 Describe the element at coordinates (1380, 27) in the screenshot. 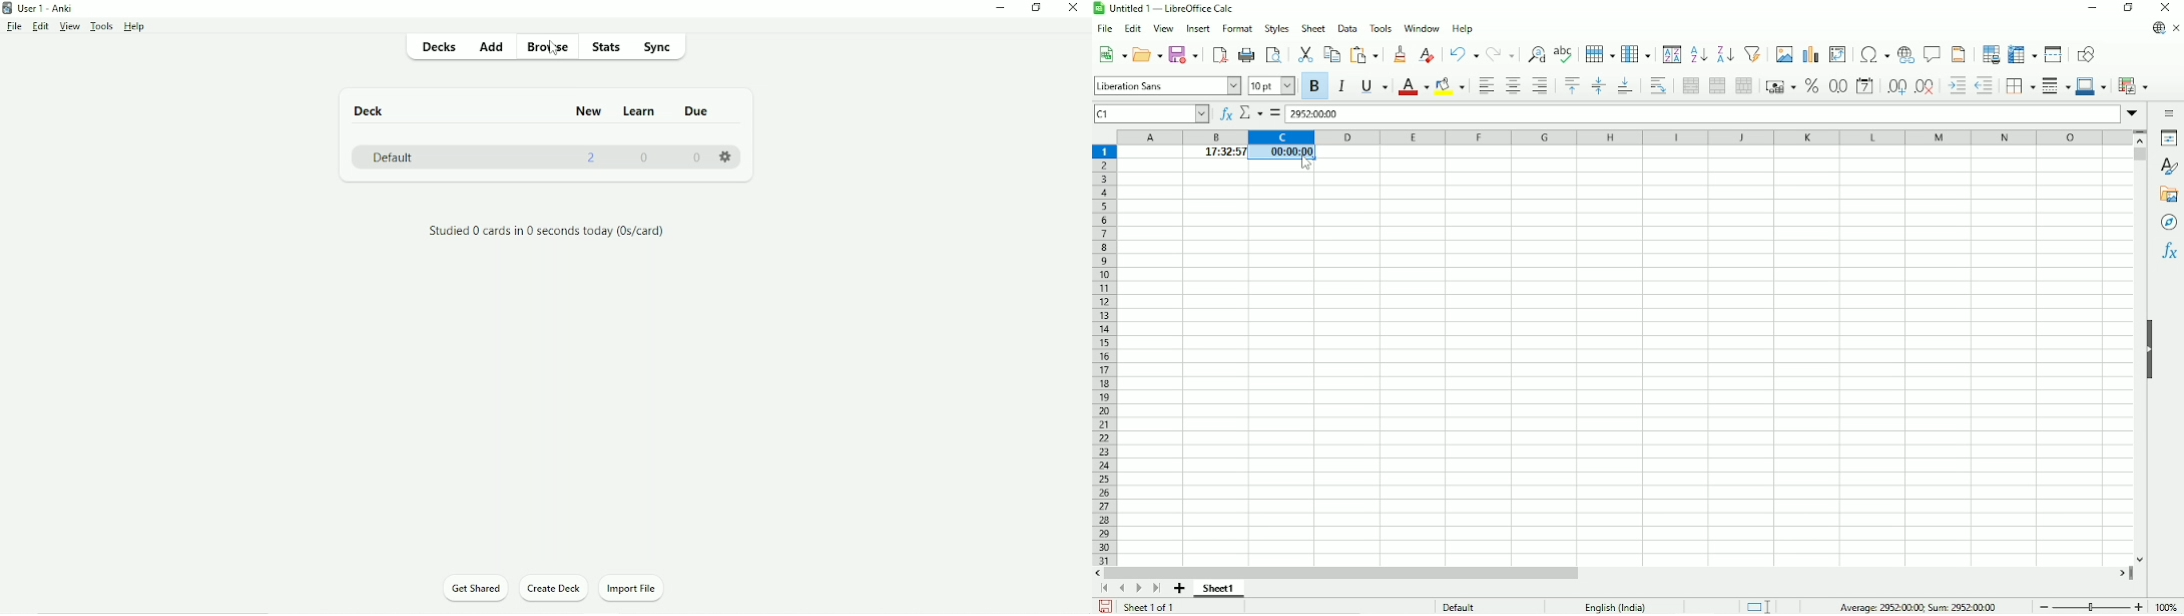

I see `Tools` at that location.